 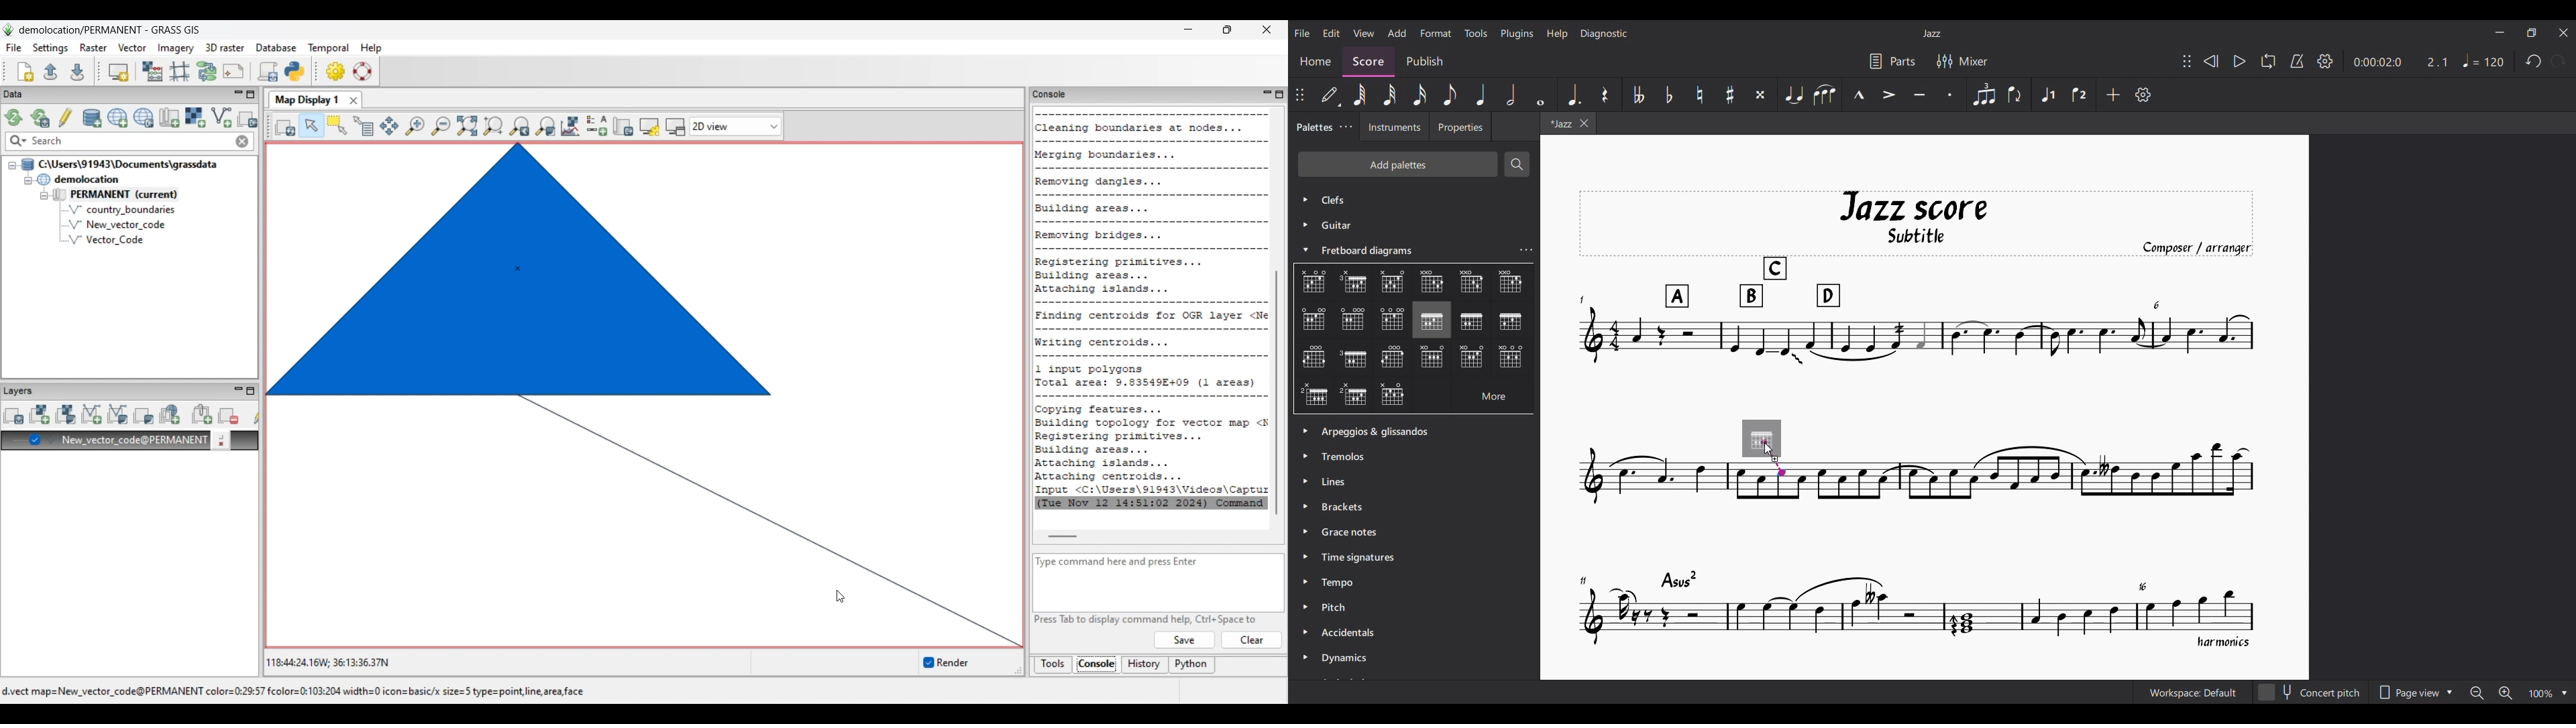 I want to click on Score, current section highlighted, so click(x=1366, y=59).